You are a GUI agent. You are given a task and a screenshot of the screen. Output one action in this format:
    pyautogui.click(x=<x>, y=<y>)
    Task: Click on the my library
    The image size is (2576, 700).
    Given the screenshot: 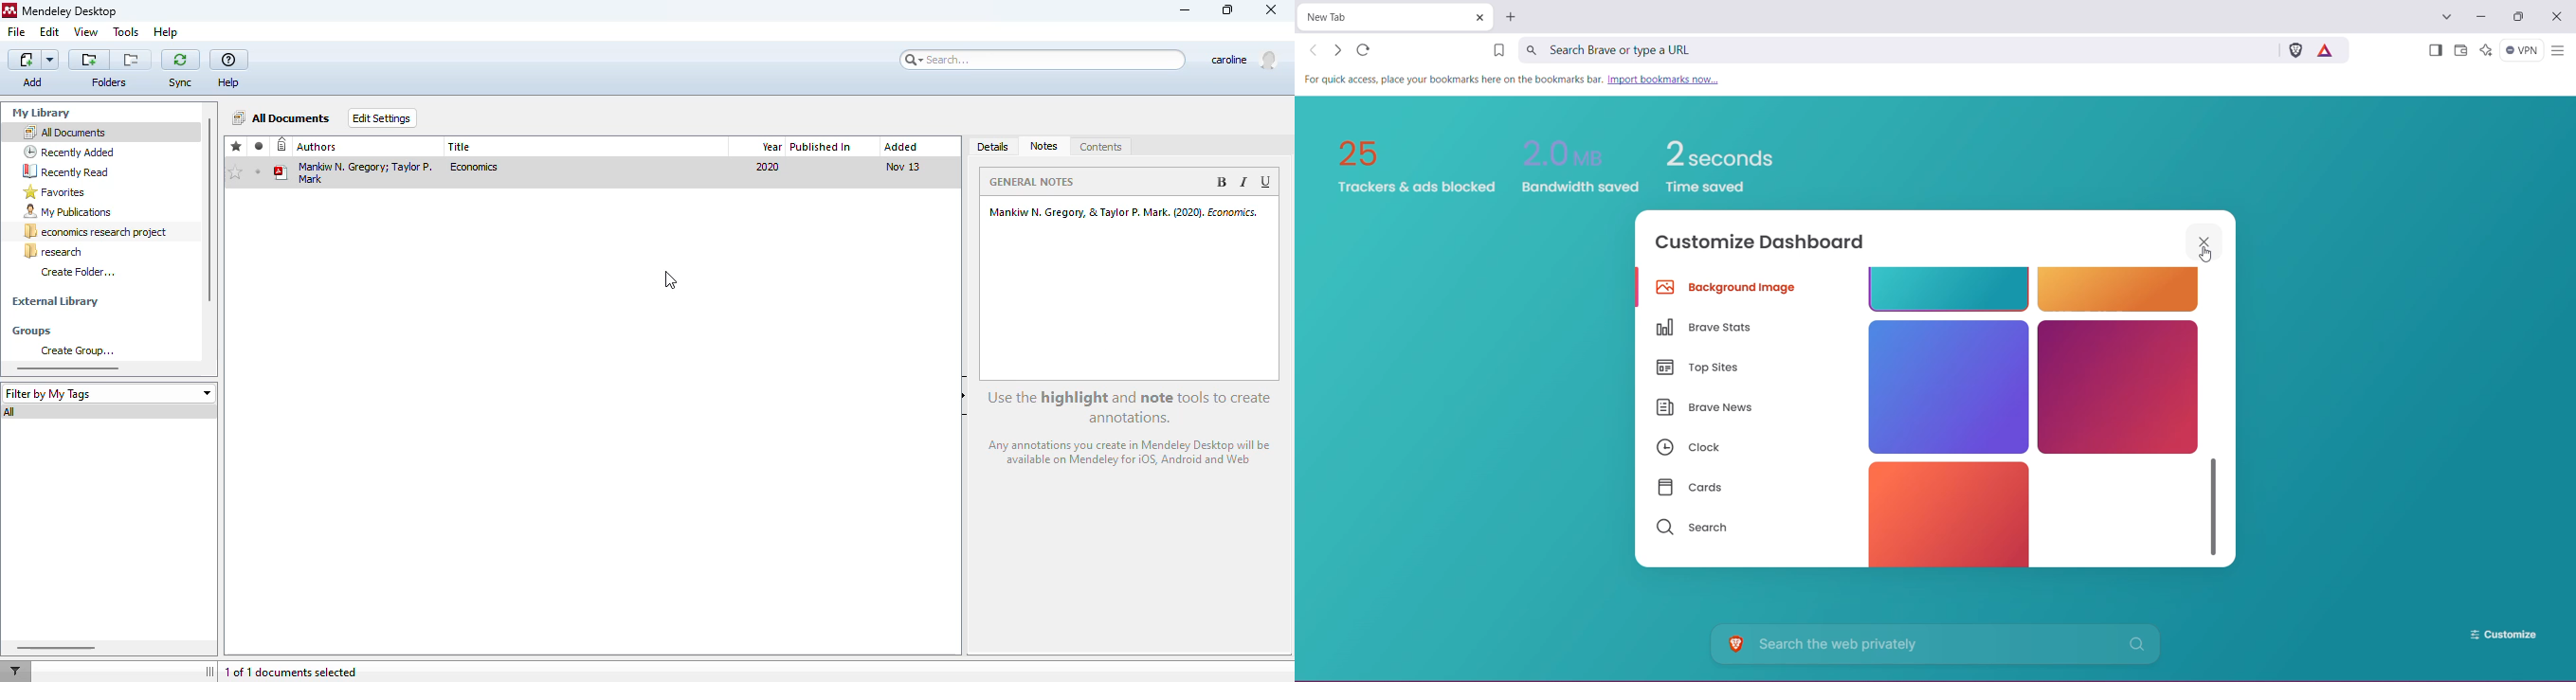 What is the action you would take?
    pyautogui.click(x=44, y=113)
    